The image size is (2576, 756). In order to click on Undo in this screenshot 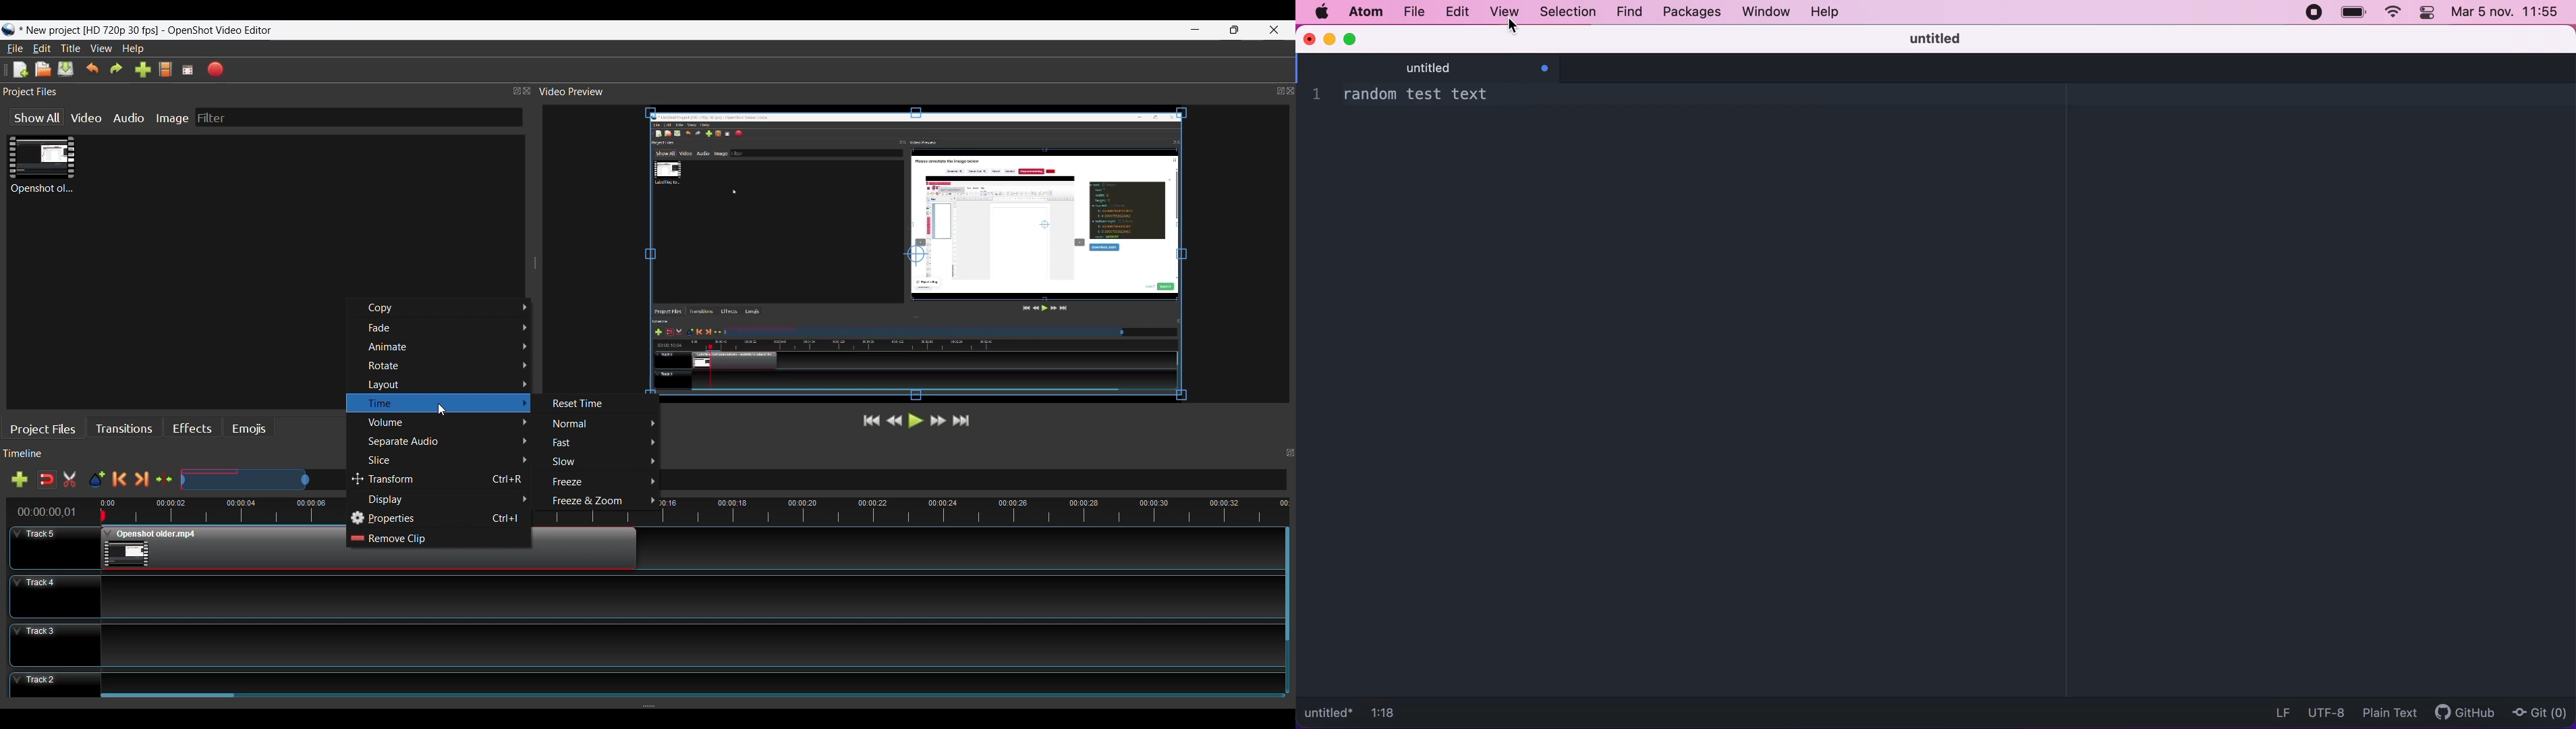, I will do `click(92, 70)`.